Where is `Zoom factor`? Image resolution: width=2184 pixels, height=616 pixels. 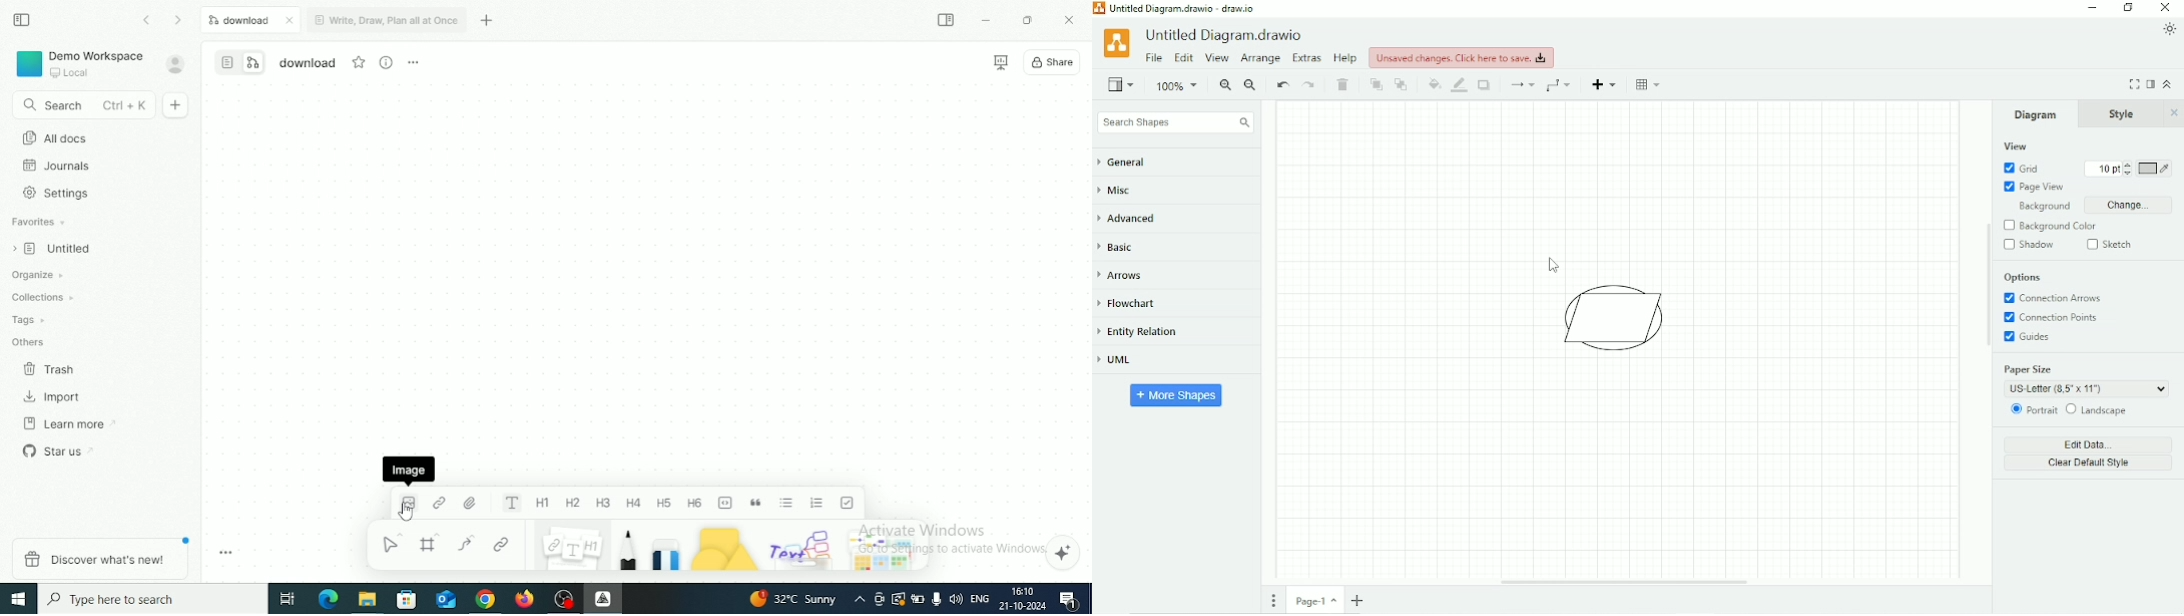 Zoom factor is located at coordinates (1178, 86).